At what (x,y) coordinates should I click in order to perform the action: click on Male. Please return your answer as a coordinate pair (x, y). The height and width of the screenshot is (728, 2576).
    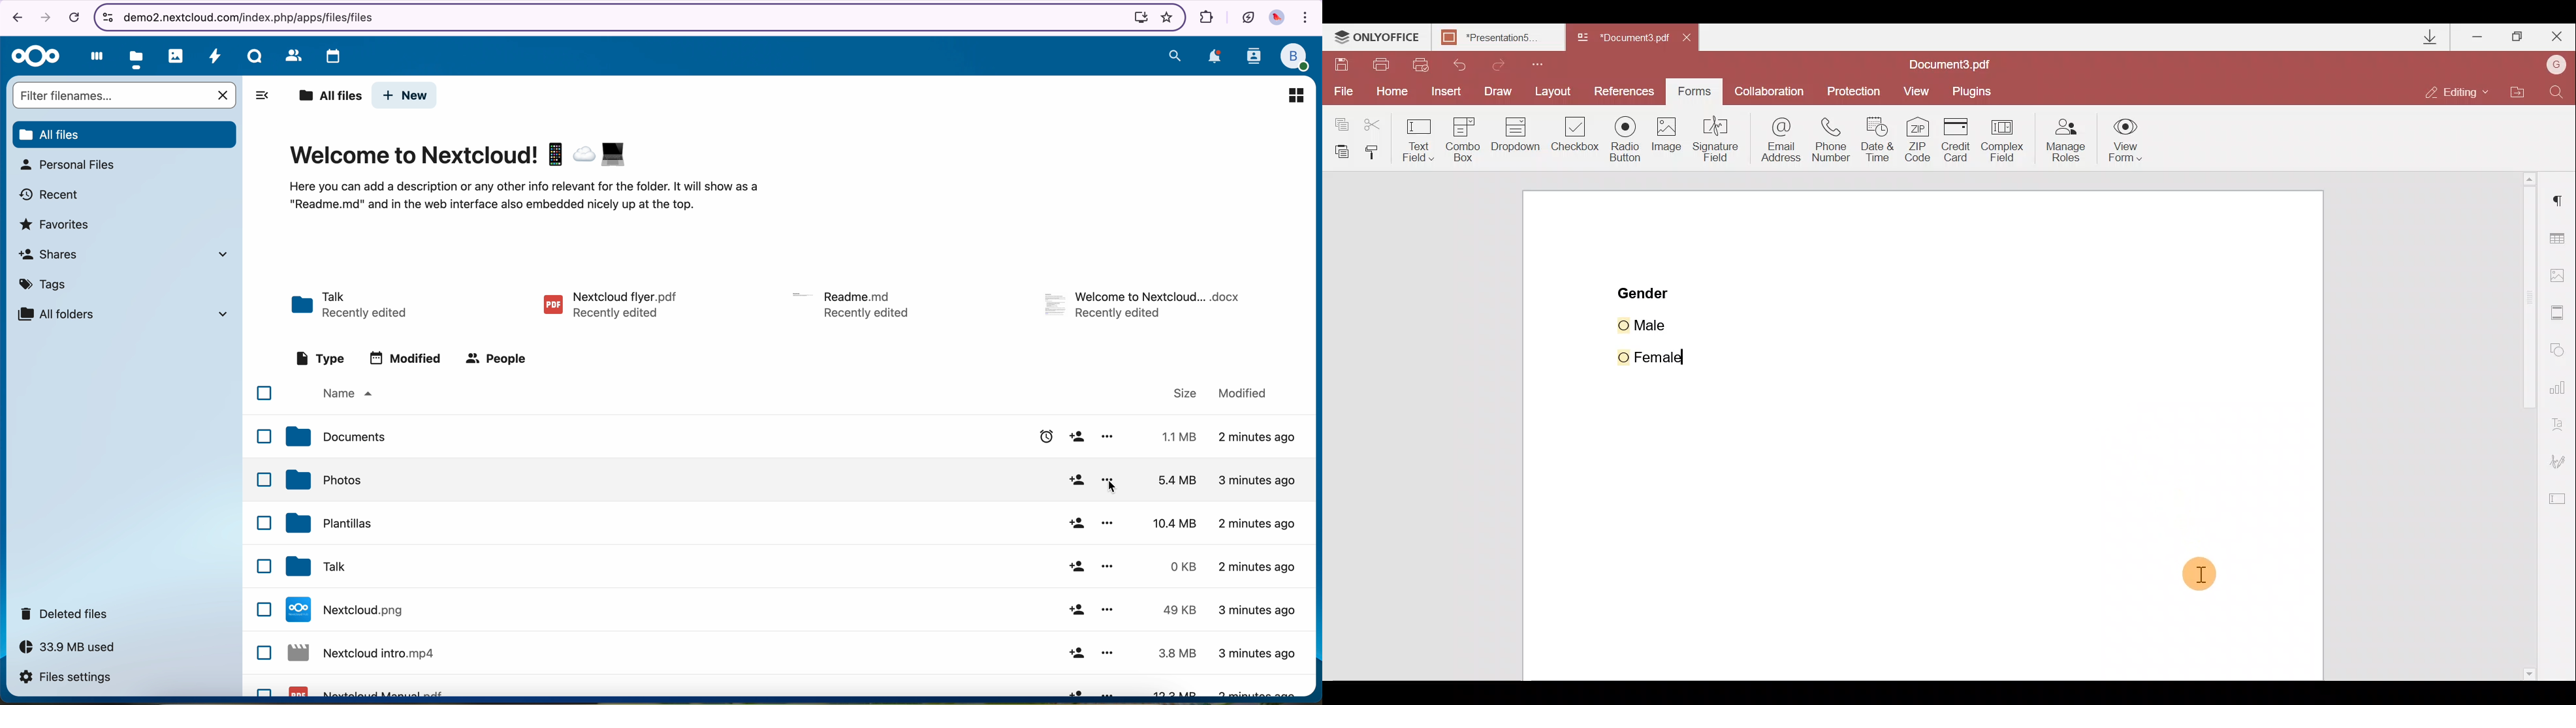
    Looking at the image, I should click on (1660, 323).